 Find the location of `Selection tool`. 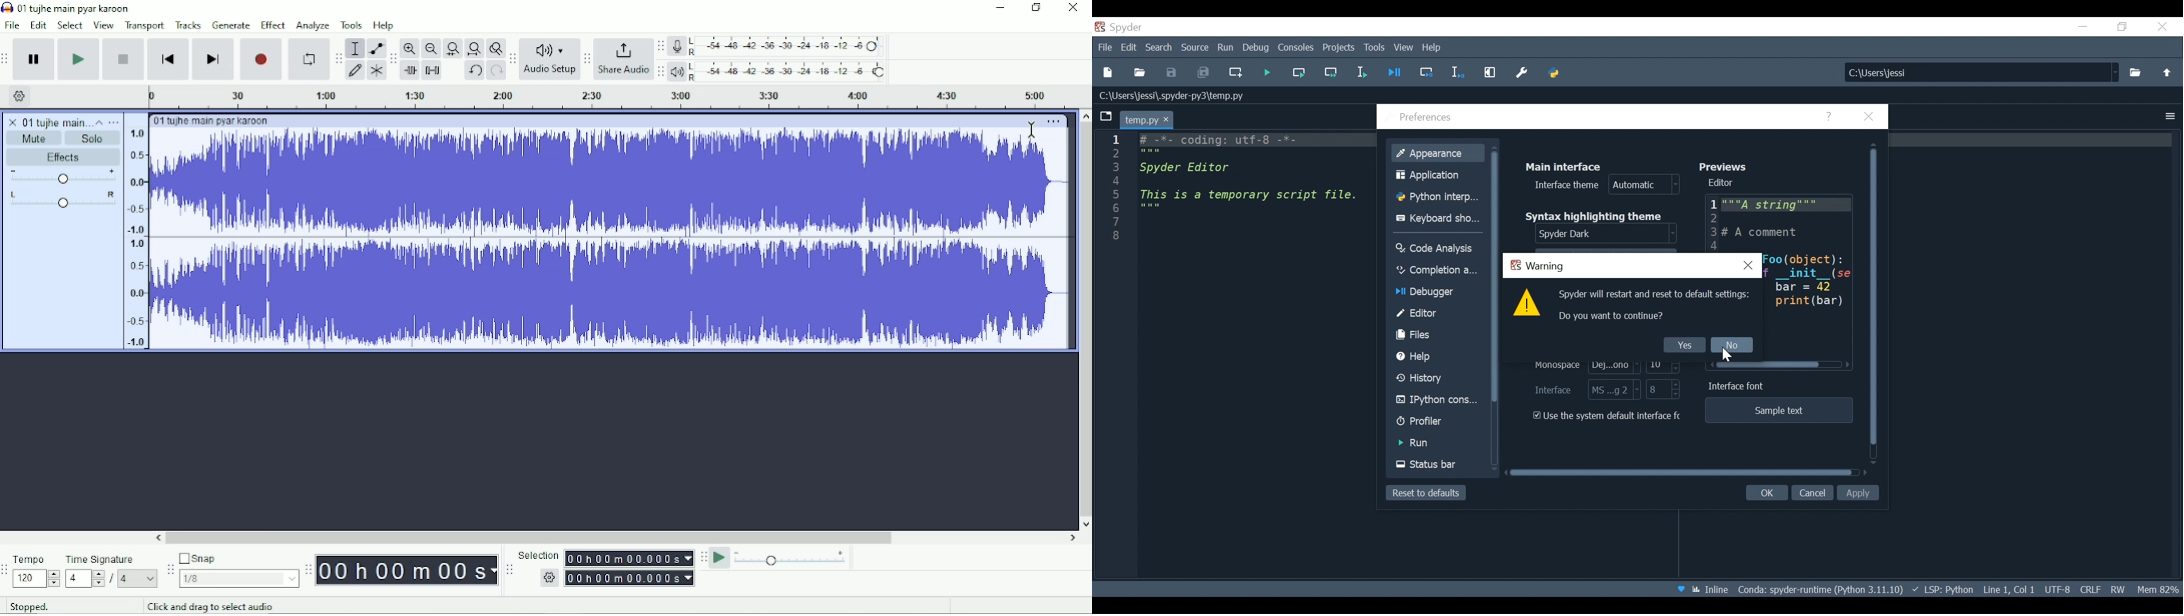

Selection tool is located at coordinates (355, 48).